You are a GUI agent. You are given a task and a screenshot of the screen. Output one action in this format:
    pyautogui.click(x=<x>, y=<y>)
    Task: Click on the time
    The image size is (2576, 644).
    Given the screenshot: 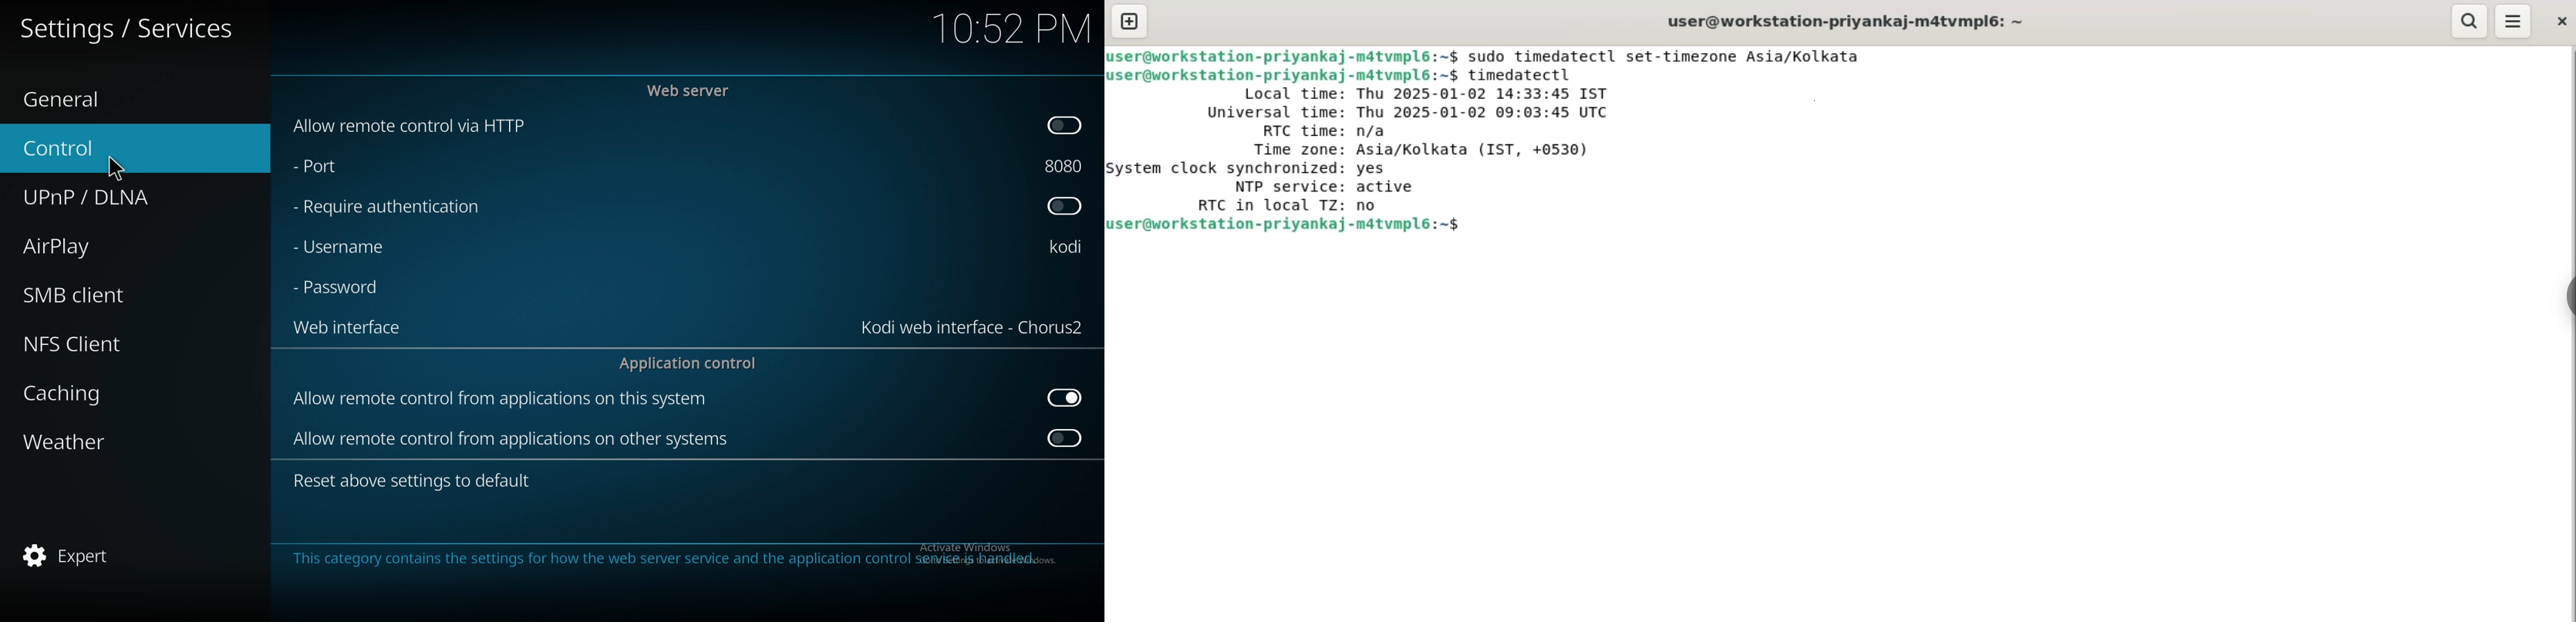 What is the action you would take?
    pyautogui.click(x=1012, y=28)
    